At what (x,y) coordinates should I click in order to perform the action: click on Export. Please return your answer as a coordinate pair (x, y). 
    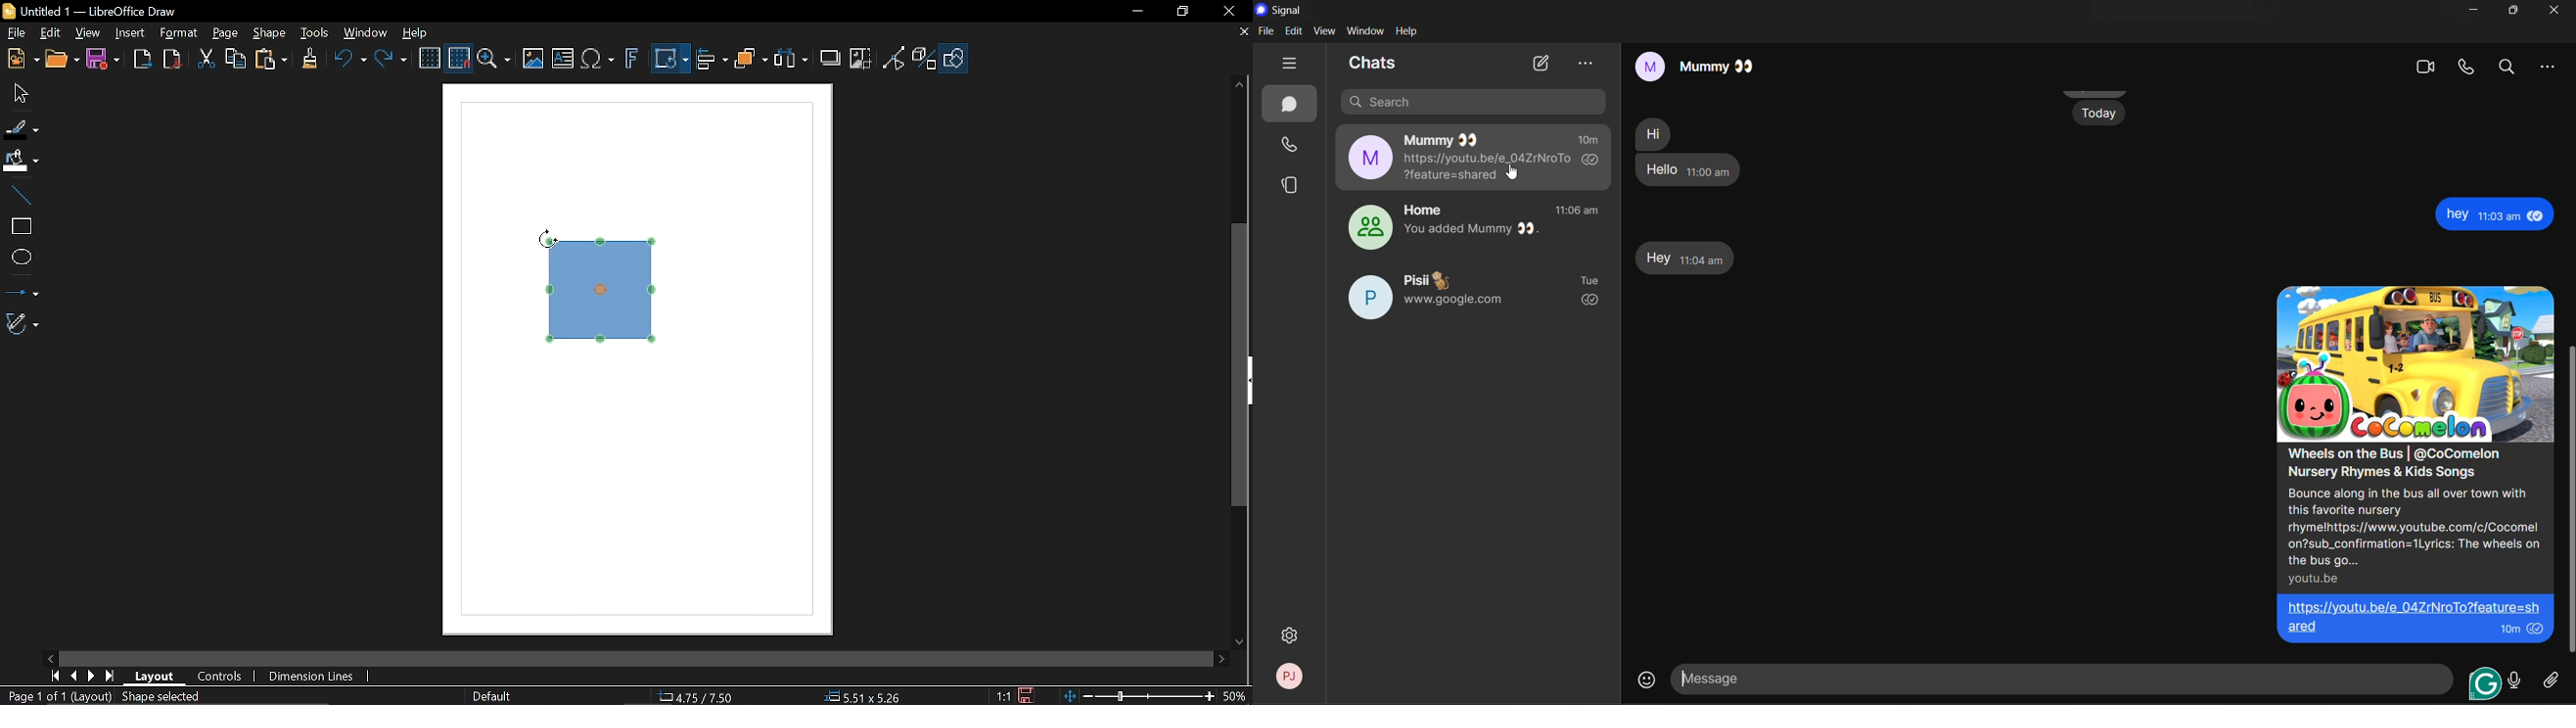
    Looking at the image, I should click on (139, 59).